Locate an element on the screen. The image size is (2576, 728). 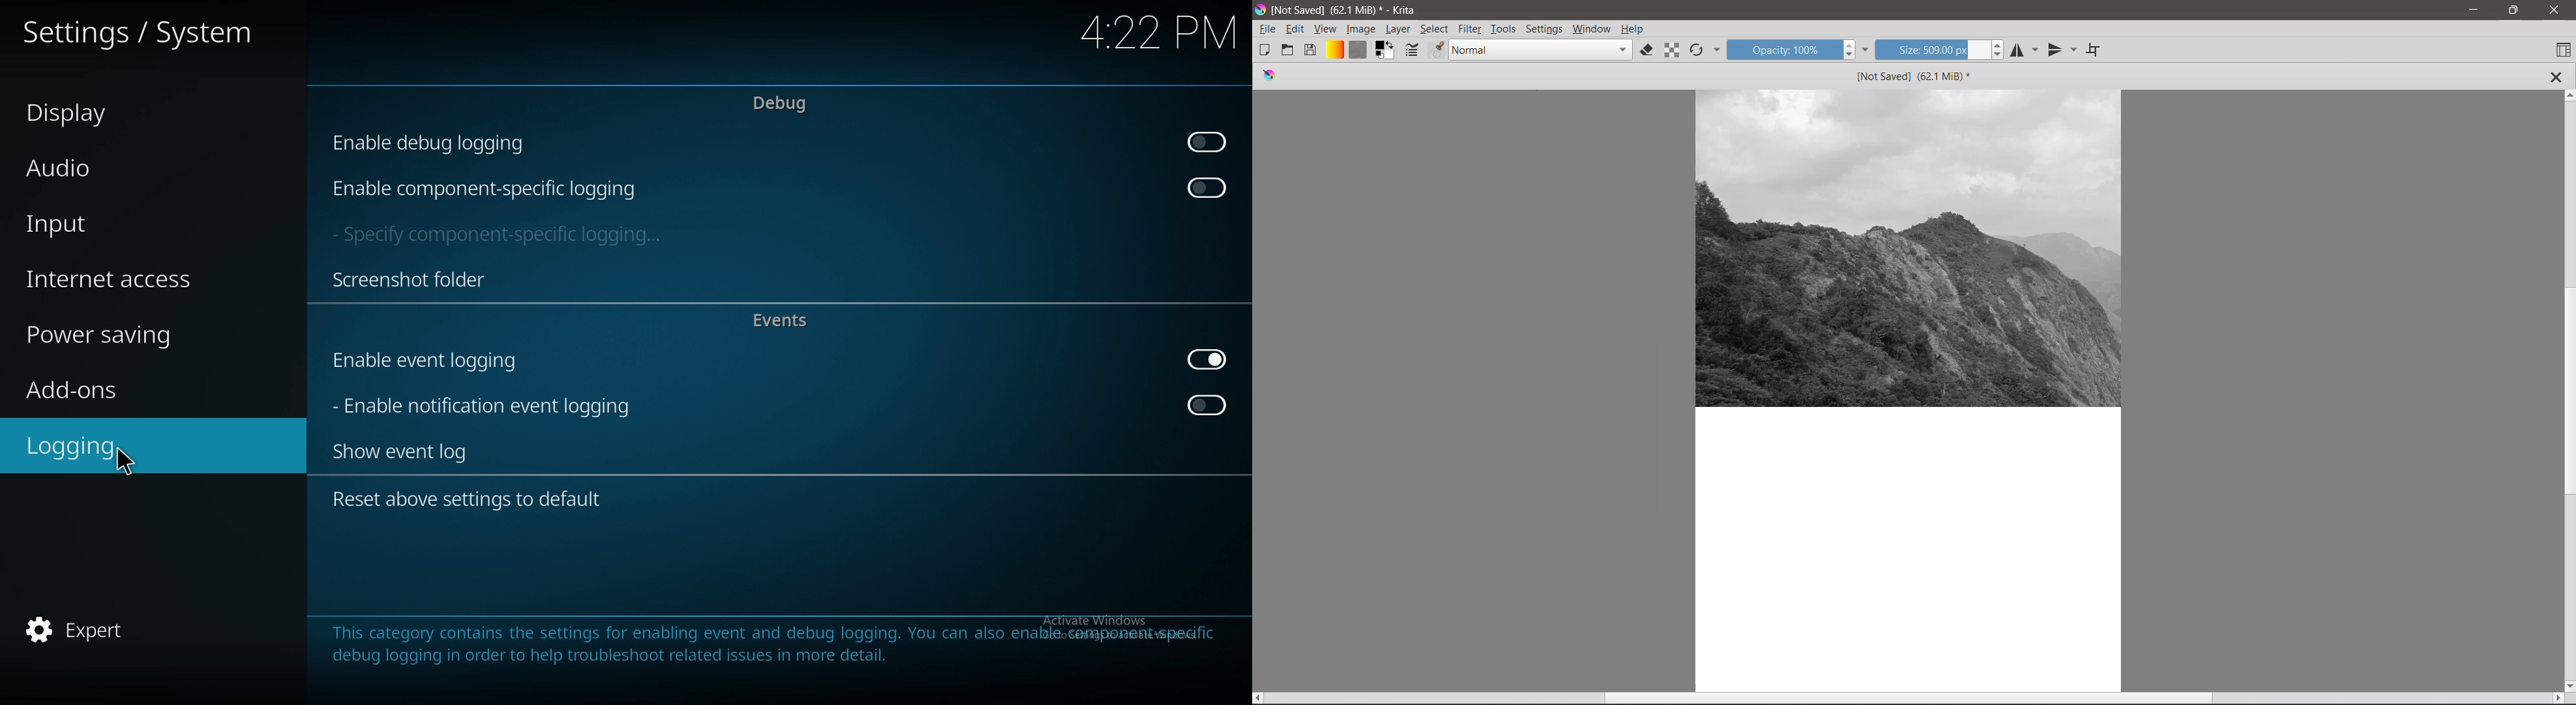
Minimize is located at coordinates (2471, 8).